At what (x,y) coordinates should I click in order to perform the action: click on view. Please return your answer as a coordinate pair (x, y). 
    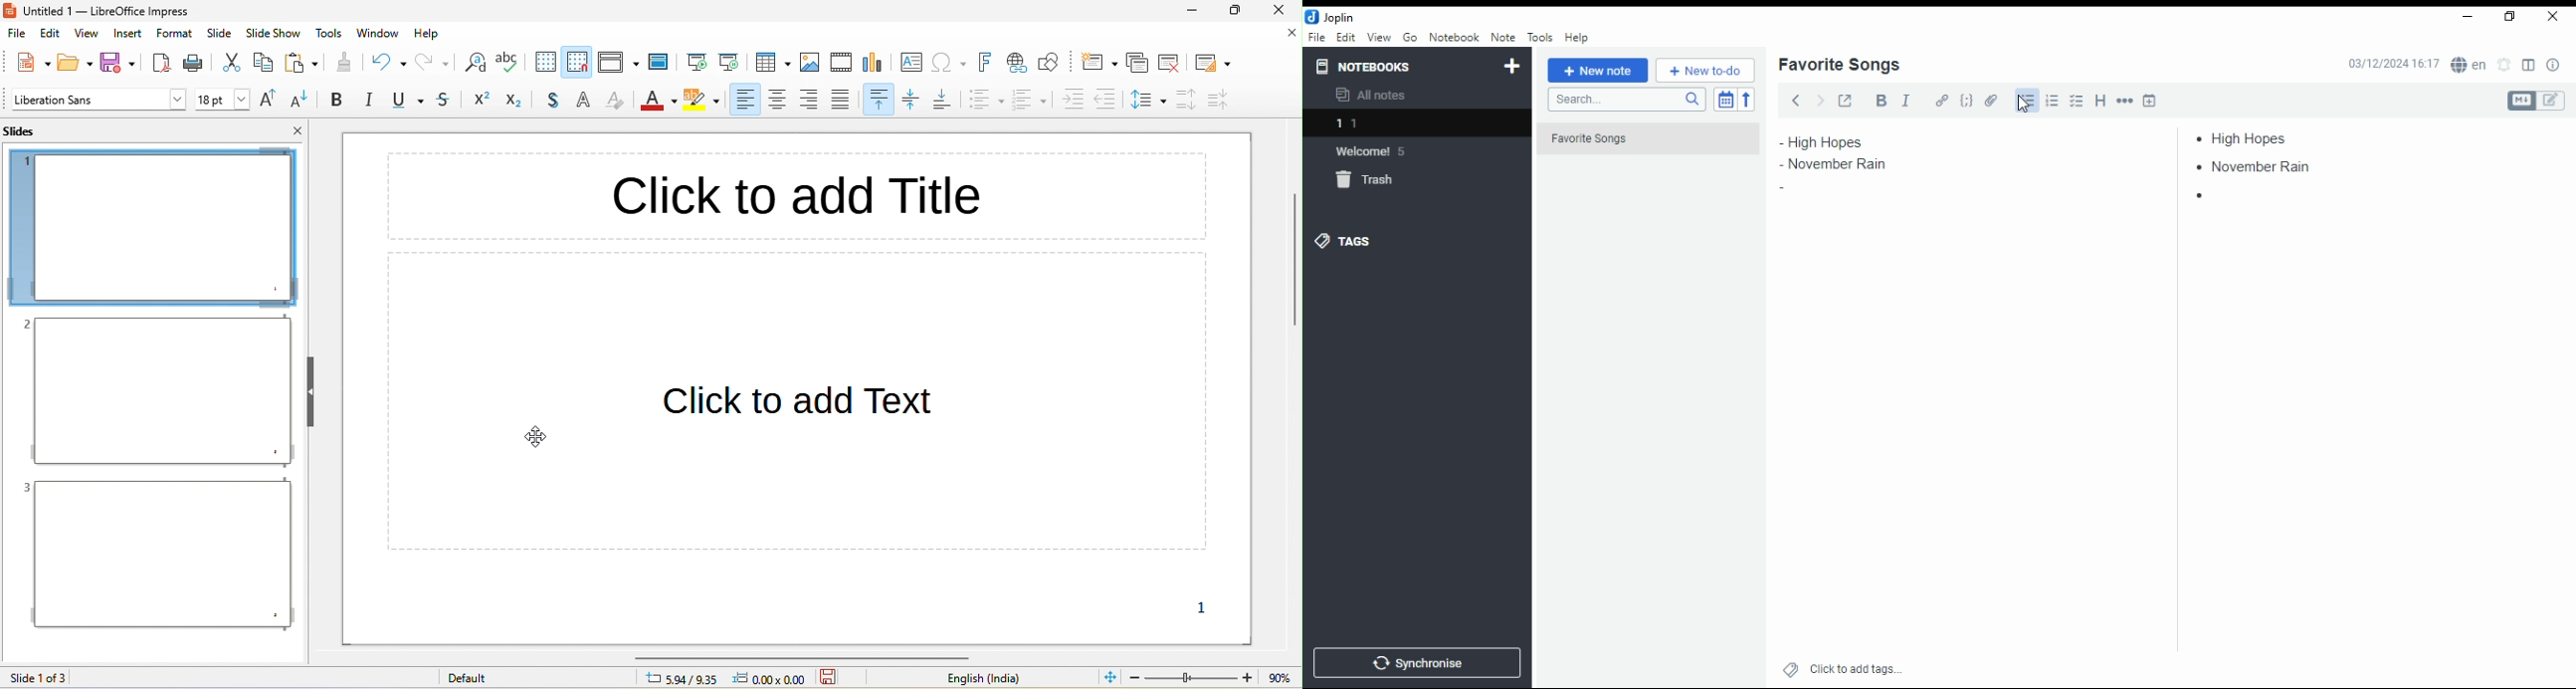
    Looking at the image, I should click on (1379, 38).